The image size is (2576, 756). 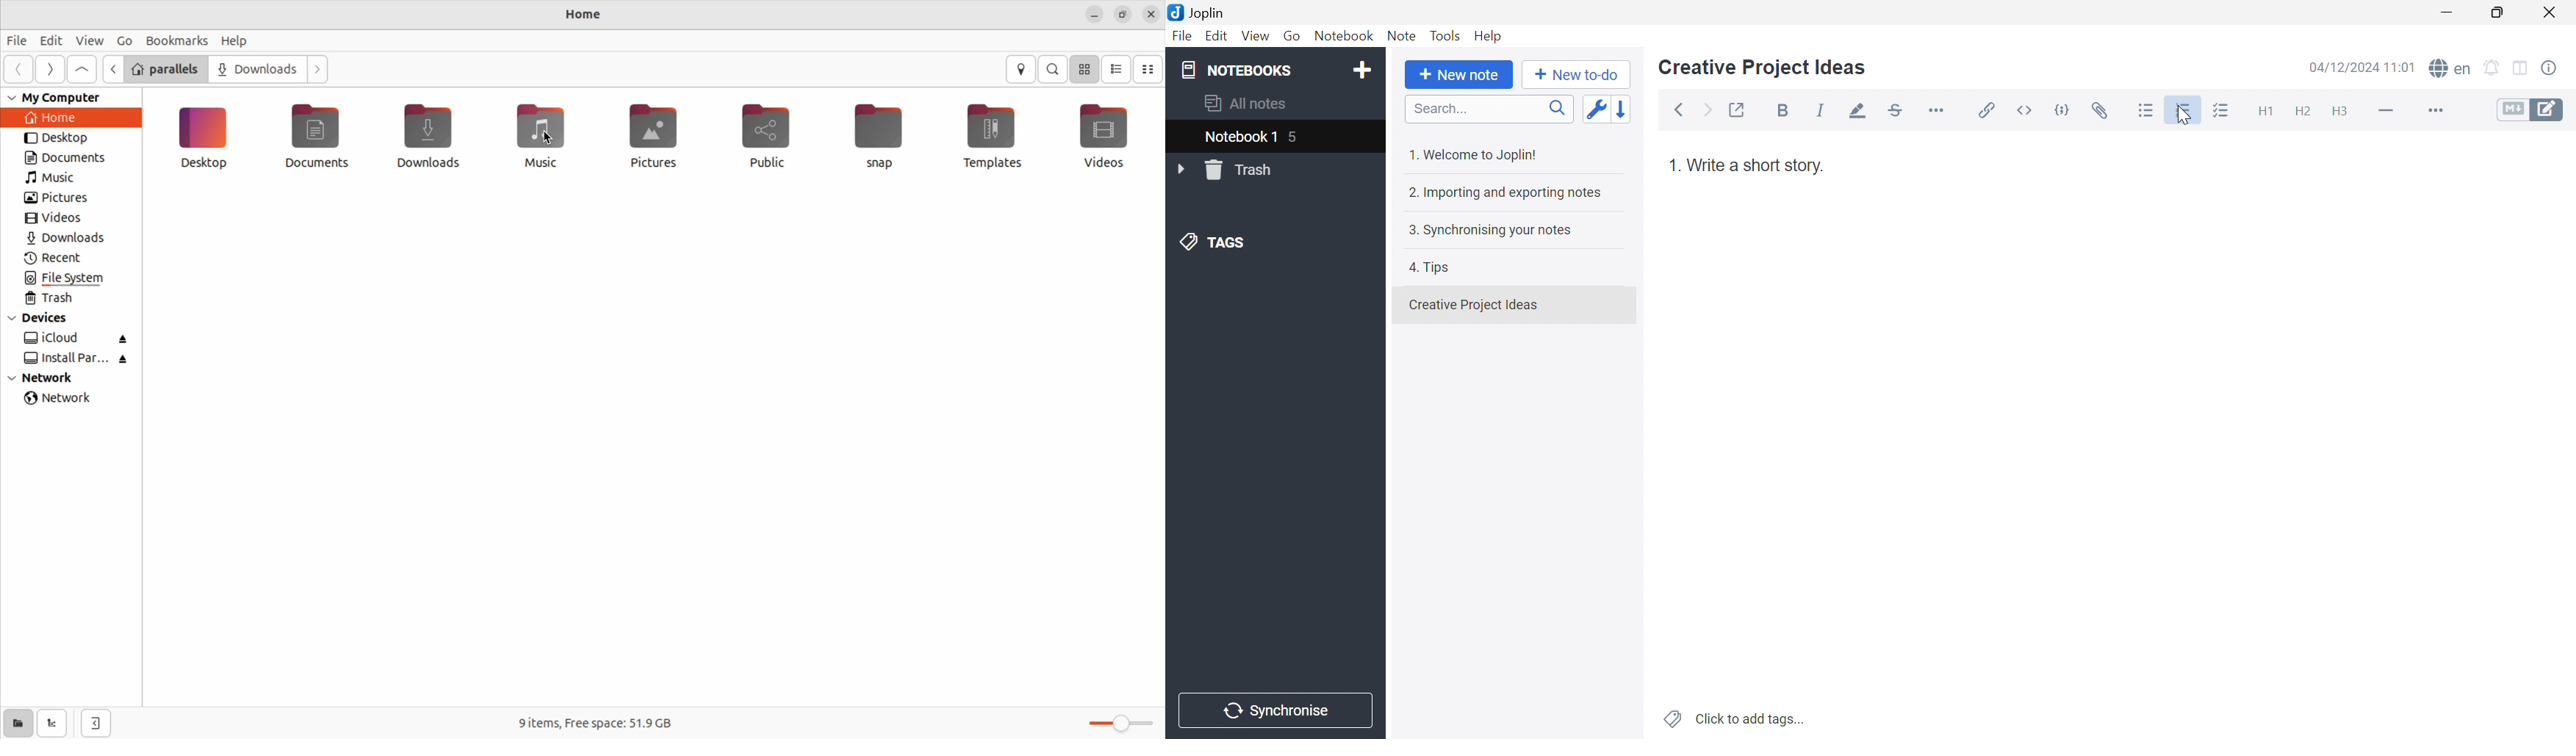 I want to click on Cursor, so click(x=2187, y=115).